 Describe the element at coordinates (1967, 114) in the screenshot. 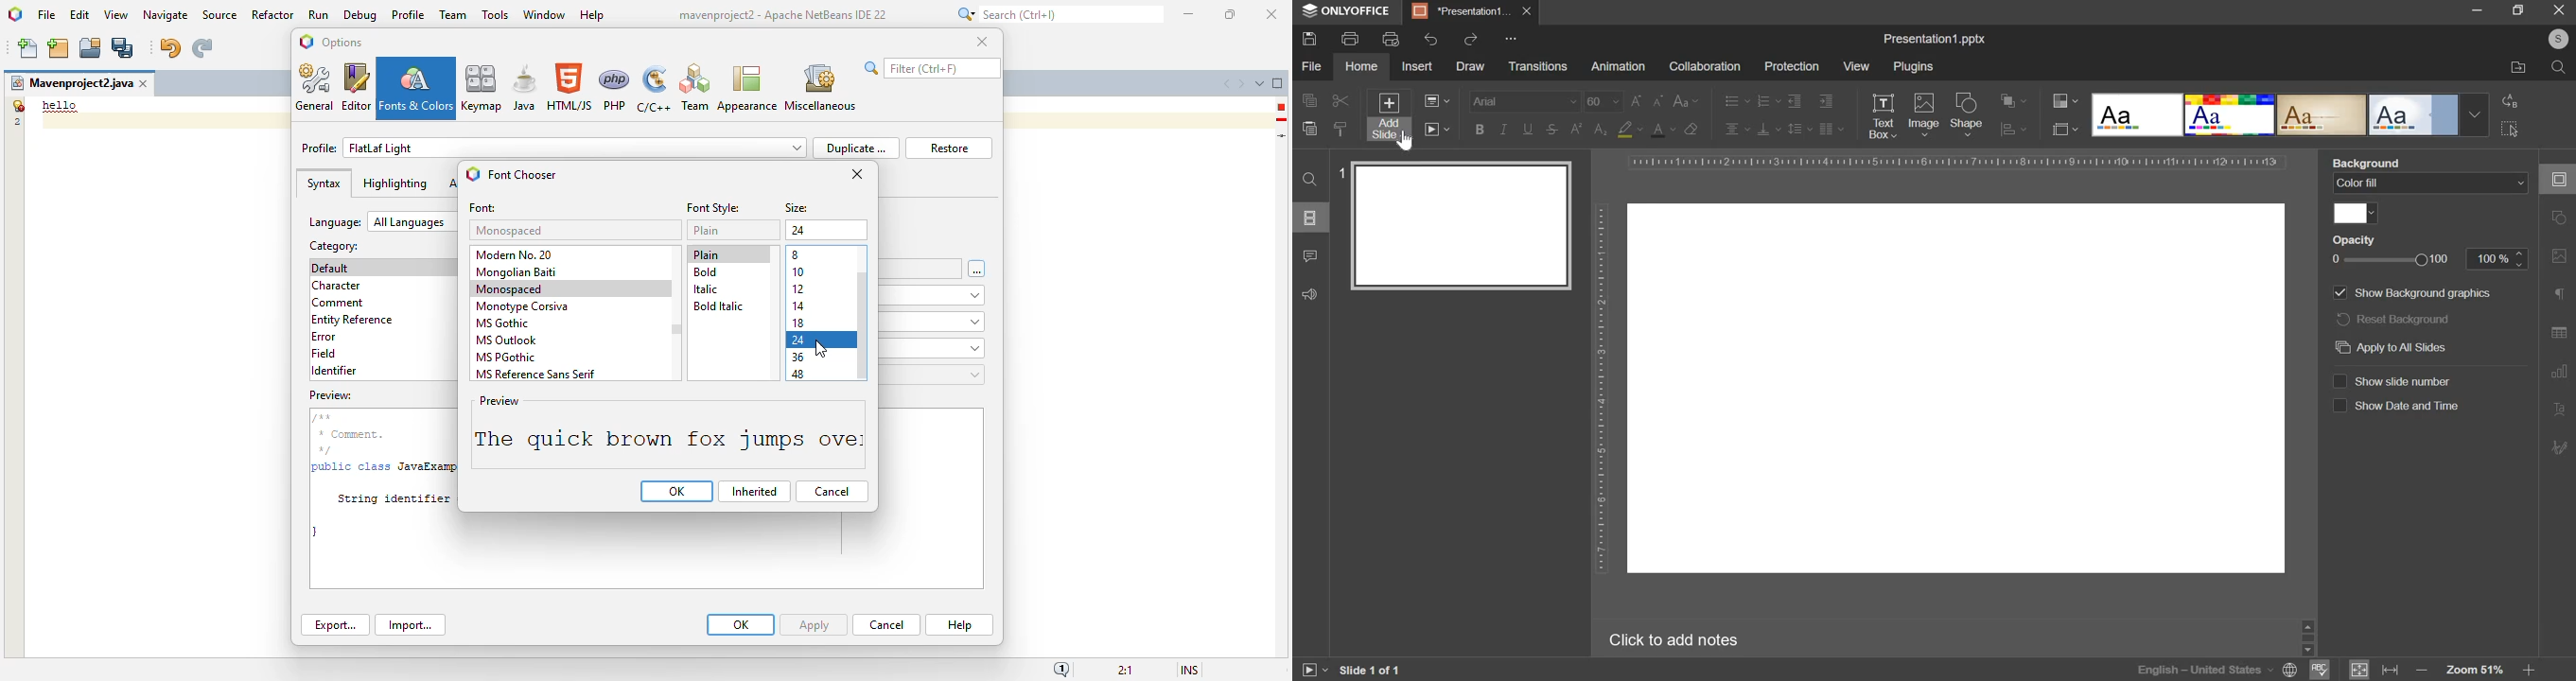

I see `shape` at that location.